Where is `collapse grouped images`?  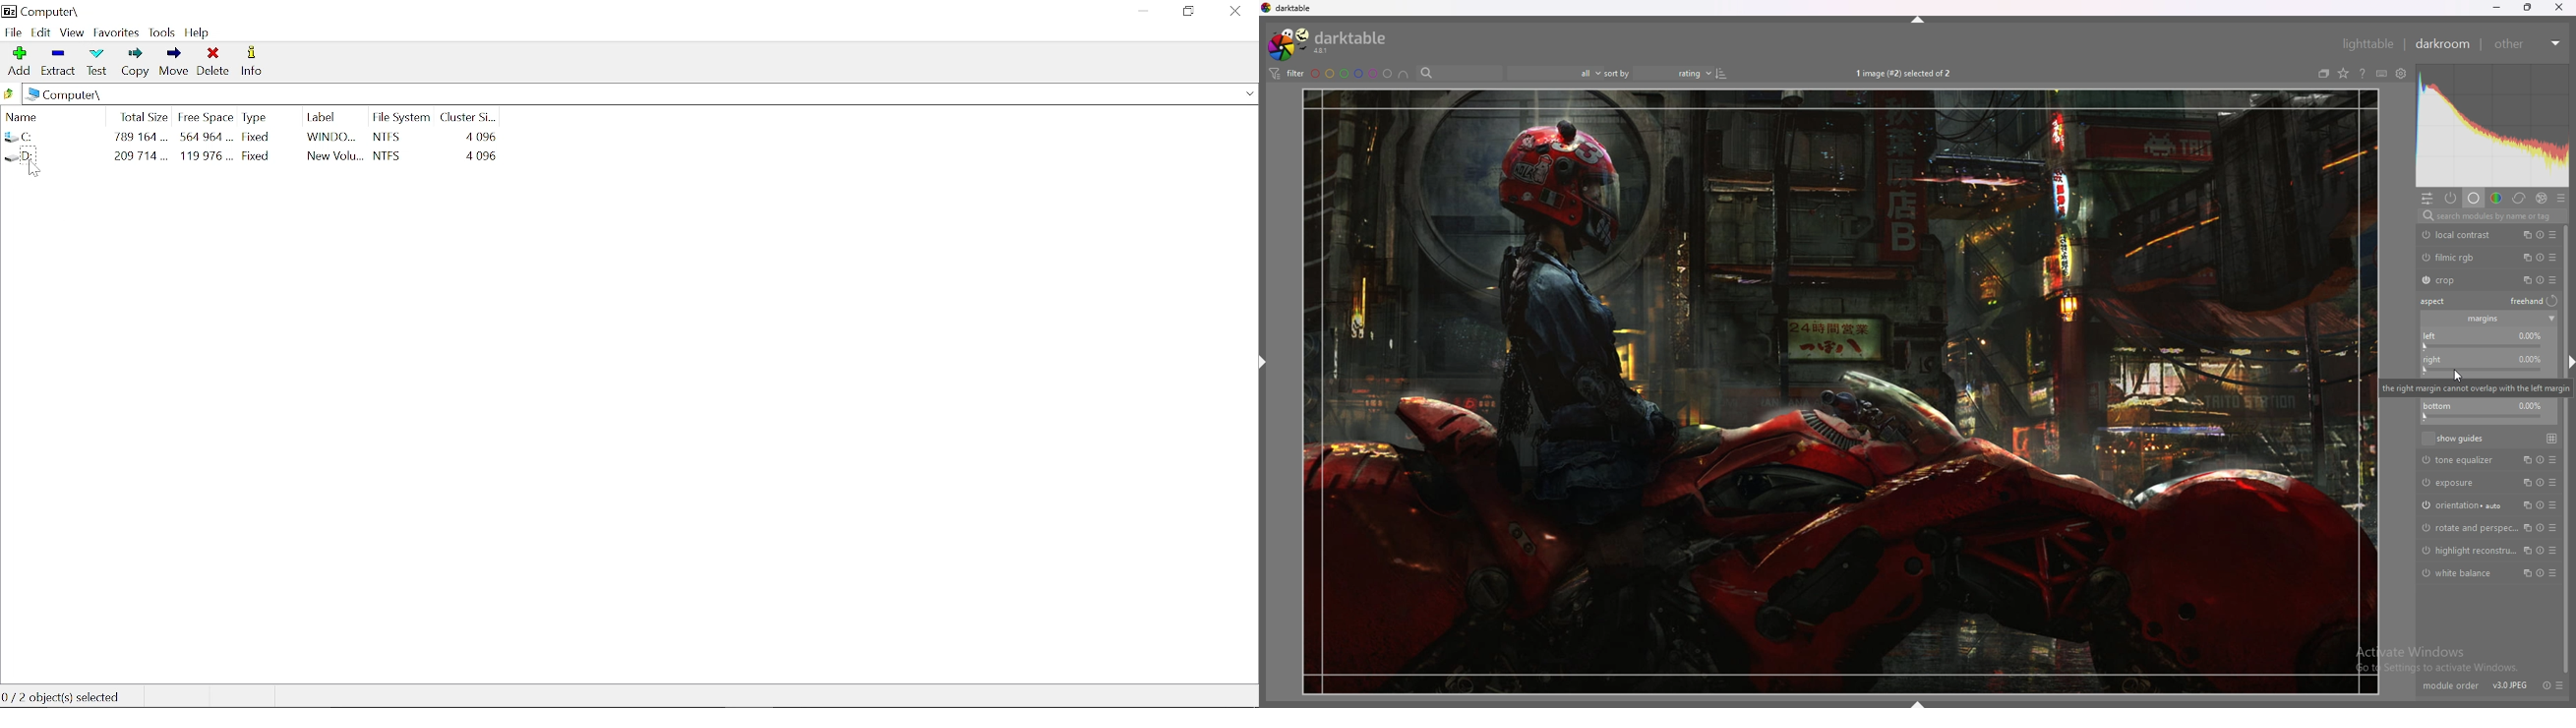 collapse grouped images is located at coordinates (2324, 73).